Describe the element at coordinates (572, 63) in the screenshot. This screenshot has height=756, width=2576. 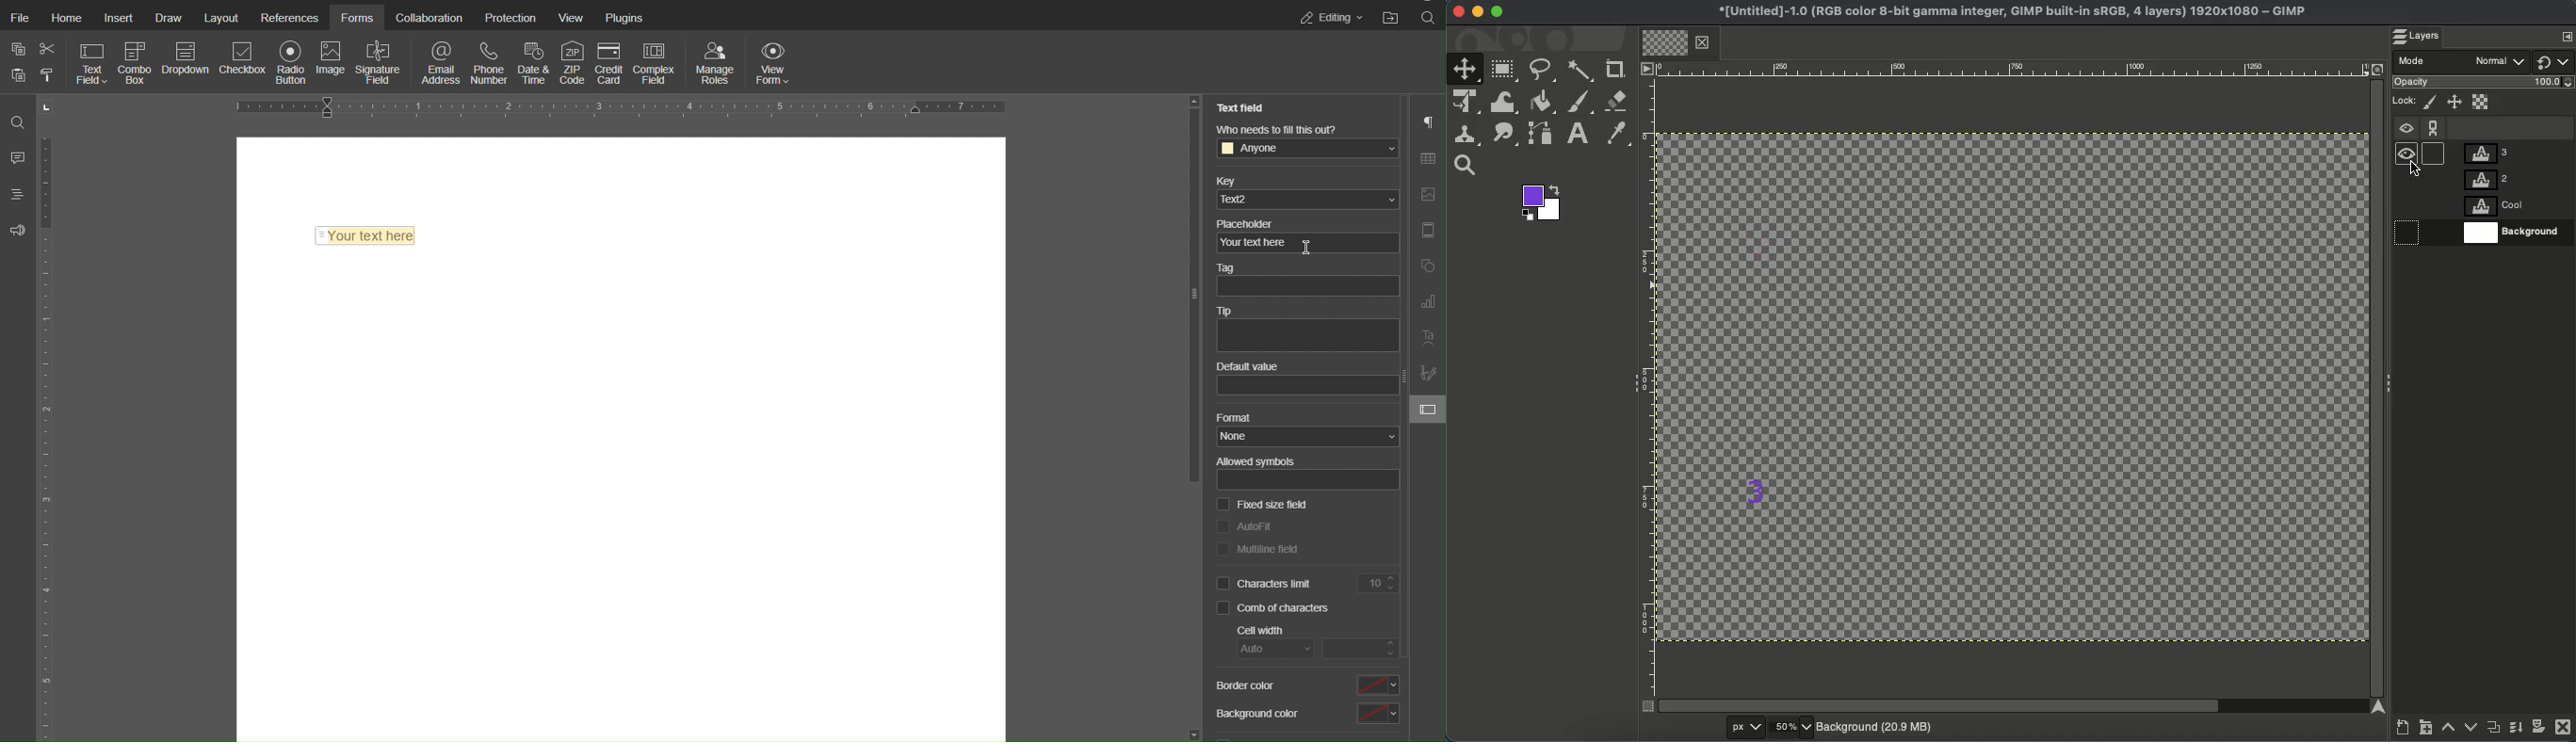
I see `ZIP Code` at that location.